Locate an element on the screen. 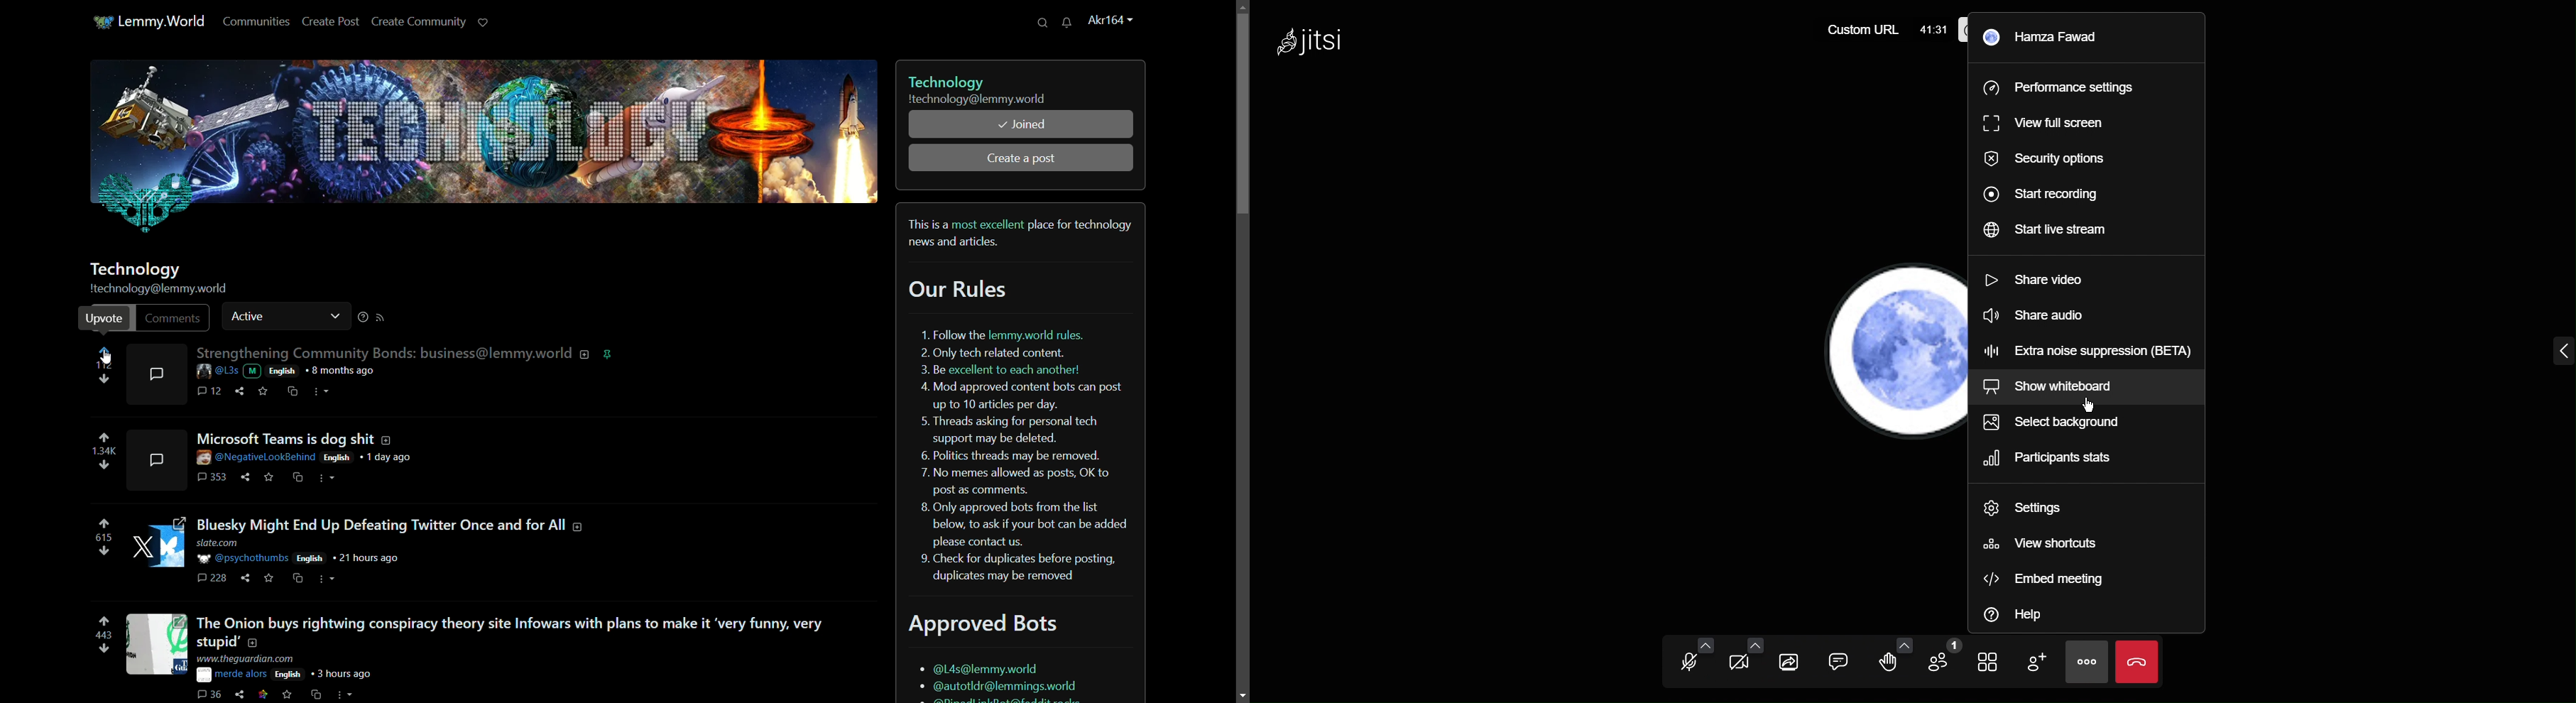 This screenshot has height=728, width=2576. Close video is located at coordinates (2139, 661).